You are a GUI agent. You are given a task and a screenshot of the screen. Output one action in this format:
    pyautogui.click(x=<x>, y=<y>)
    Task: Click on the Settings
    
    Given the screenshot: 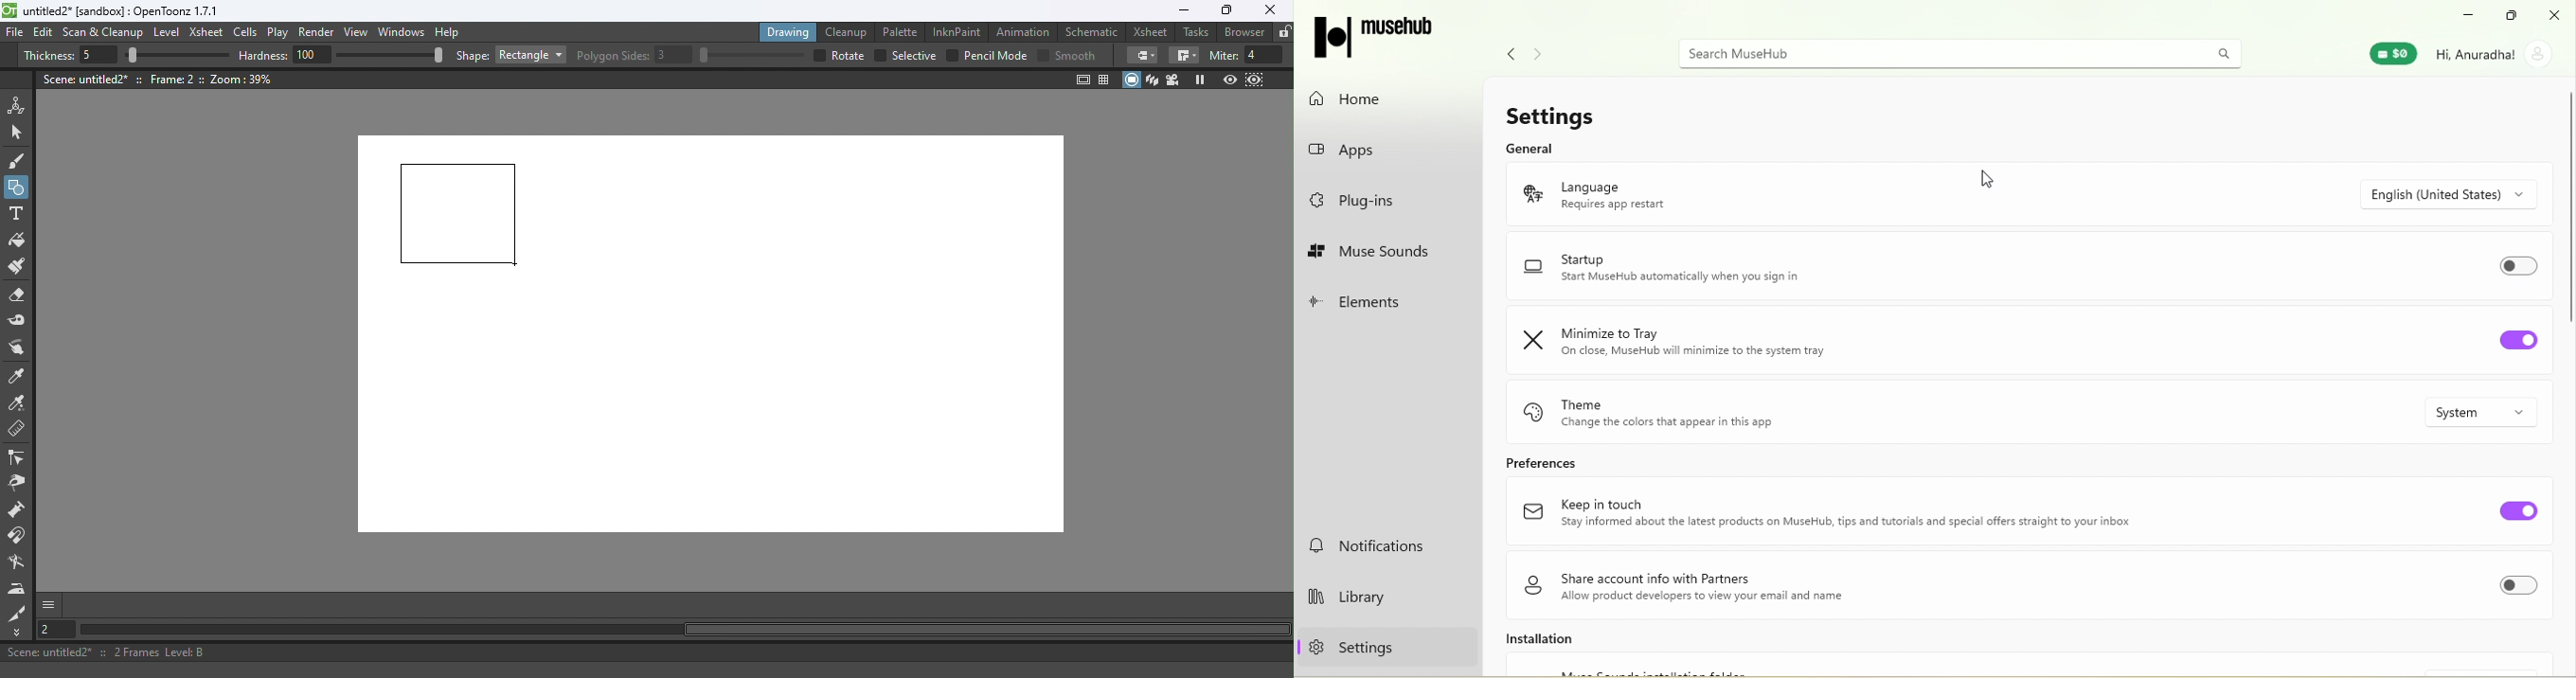 What is the action you would take?
    pyautogui.click(x=1565, y=113)
    